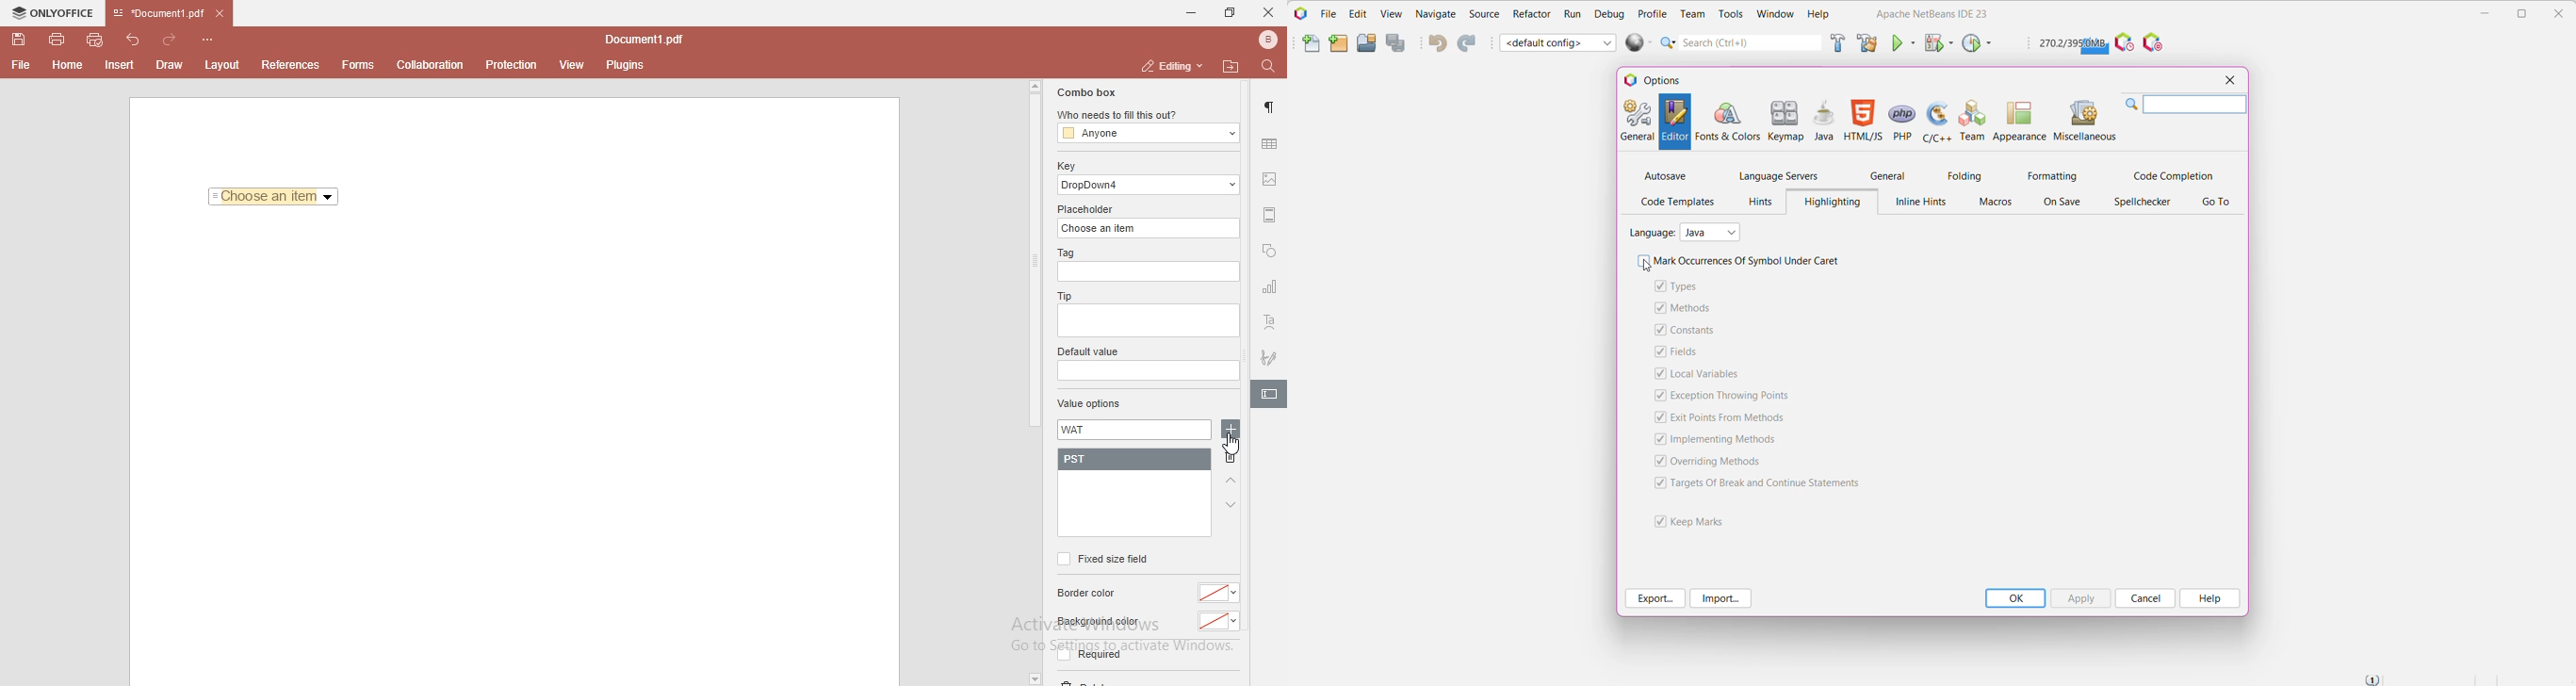  What do you see at coordinates (1231, 482) in the screenshot?
I see `arrow up` at bounding box center [1231, 482].